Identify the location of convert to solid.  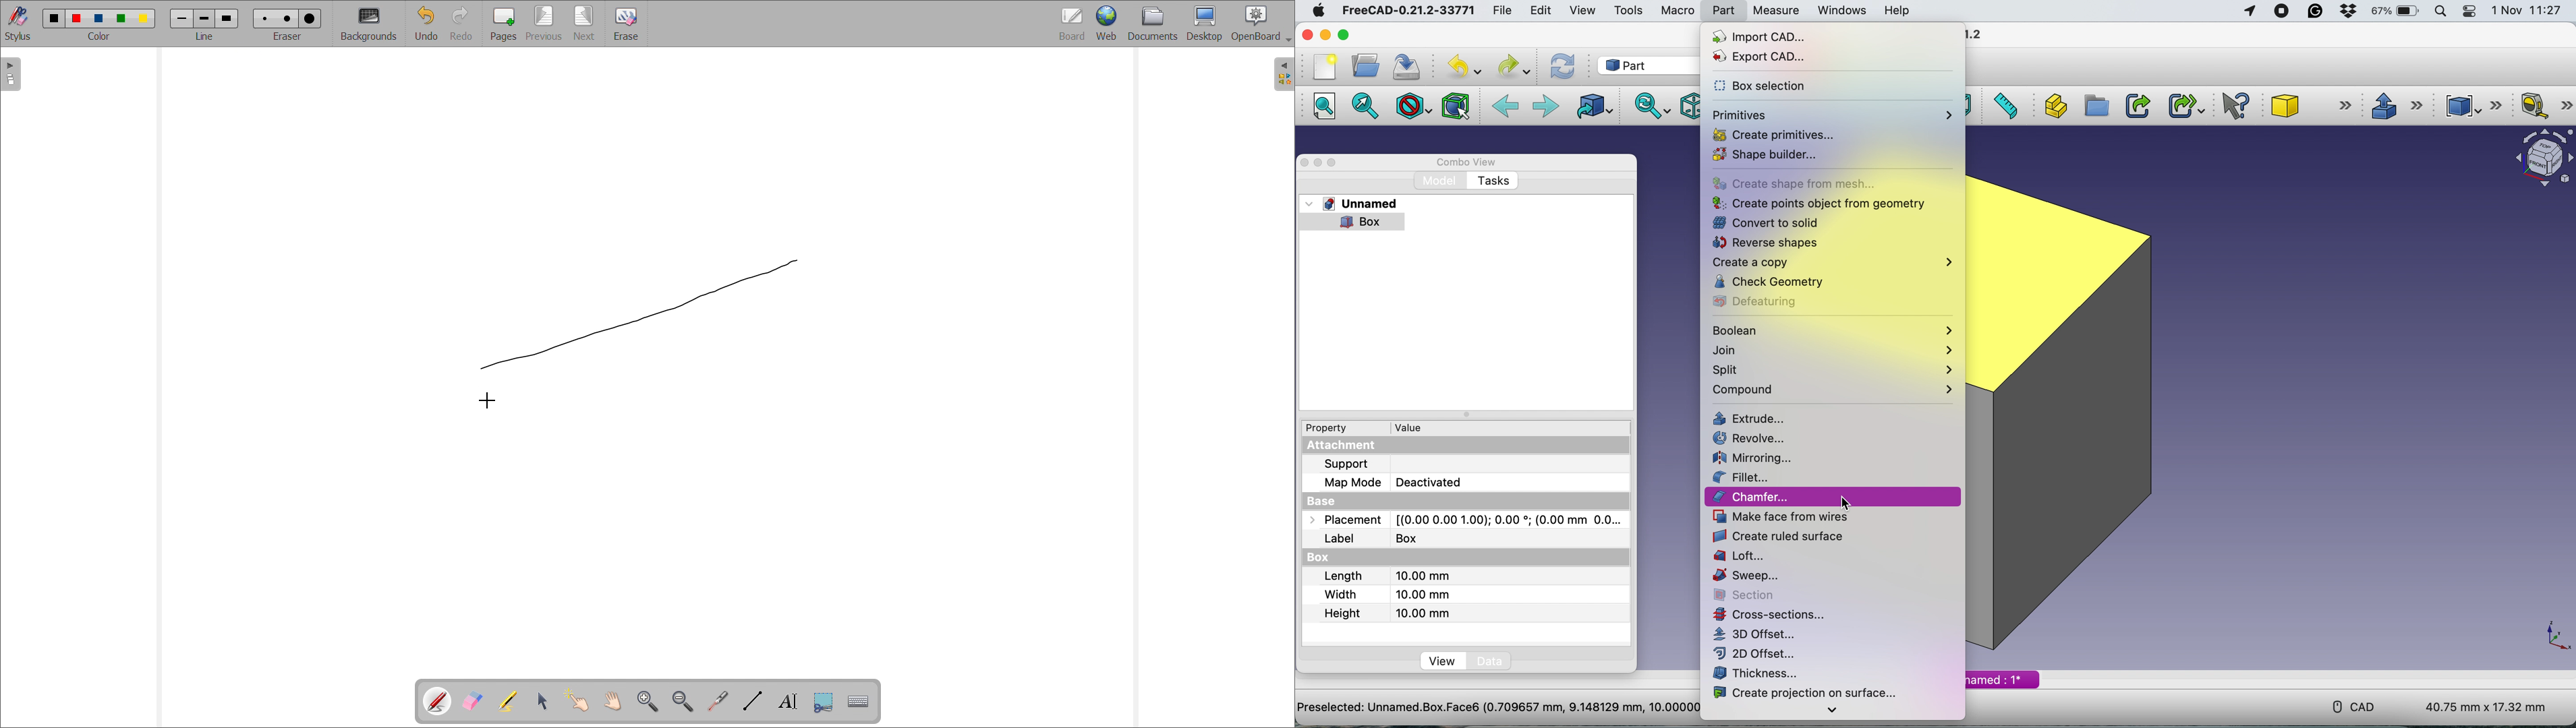
(1773, 222).